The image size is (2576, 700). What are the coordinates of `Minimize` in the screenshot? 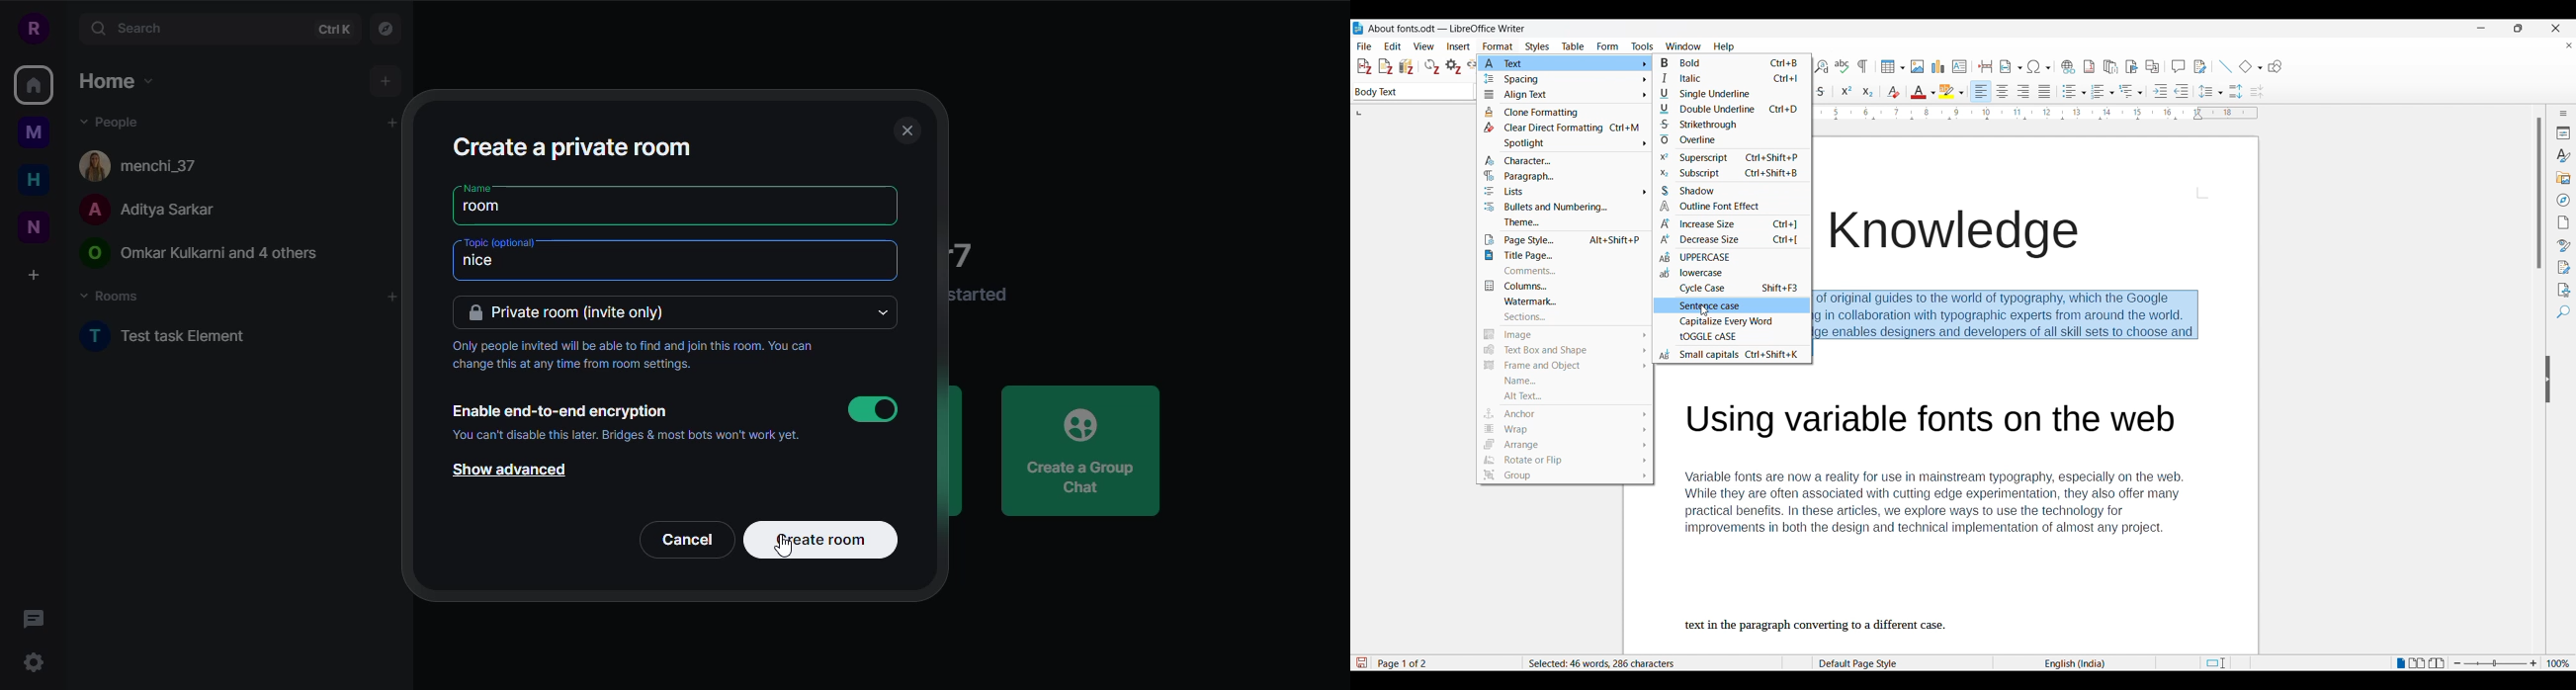 It's located at (2482, 28).